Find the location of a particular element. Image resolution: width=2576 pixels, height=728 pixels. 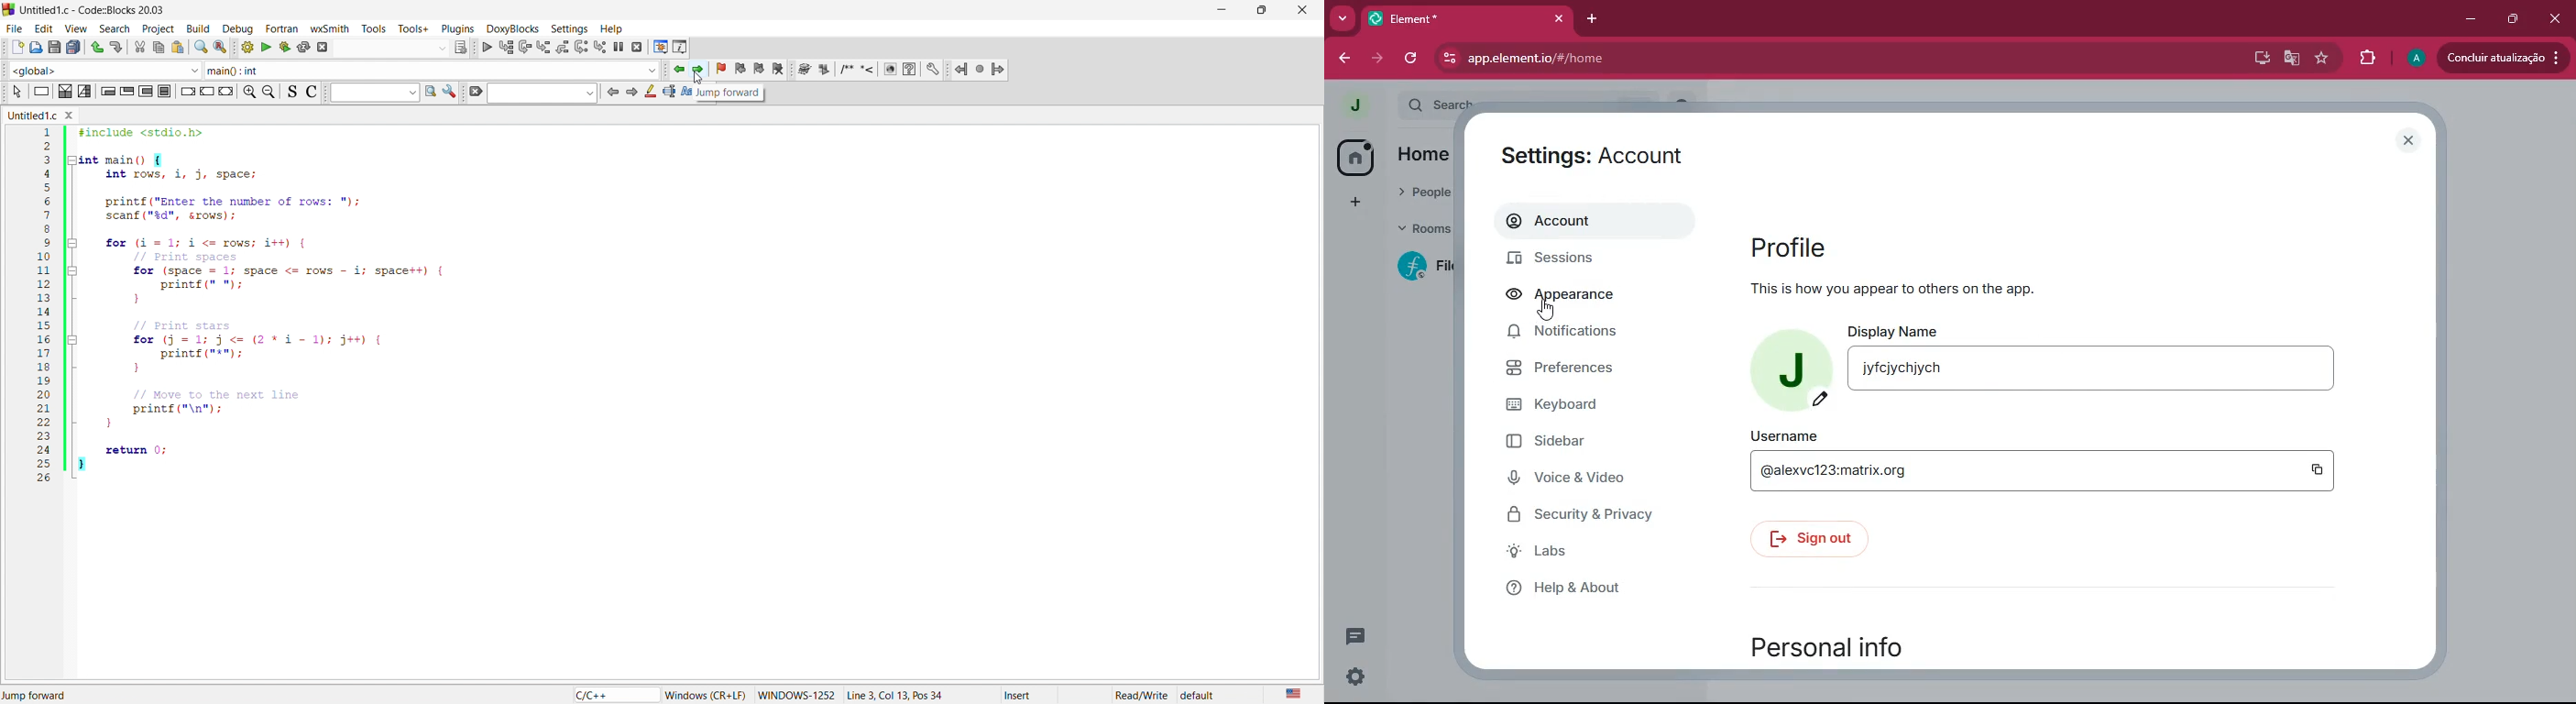

google translate is located at coordinates (2293, 60).